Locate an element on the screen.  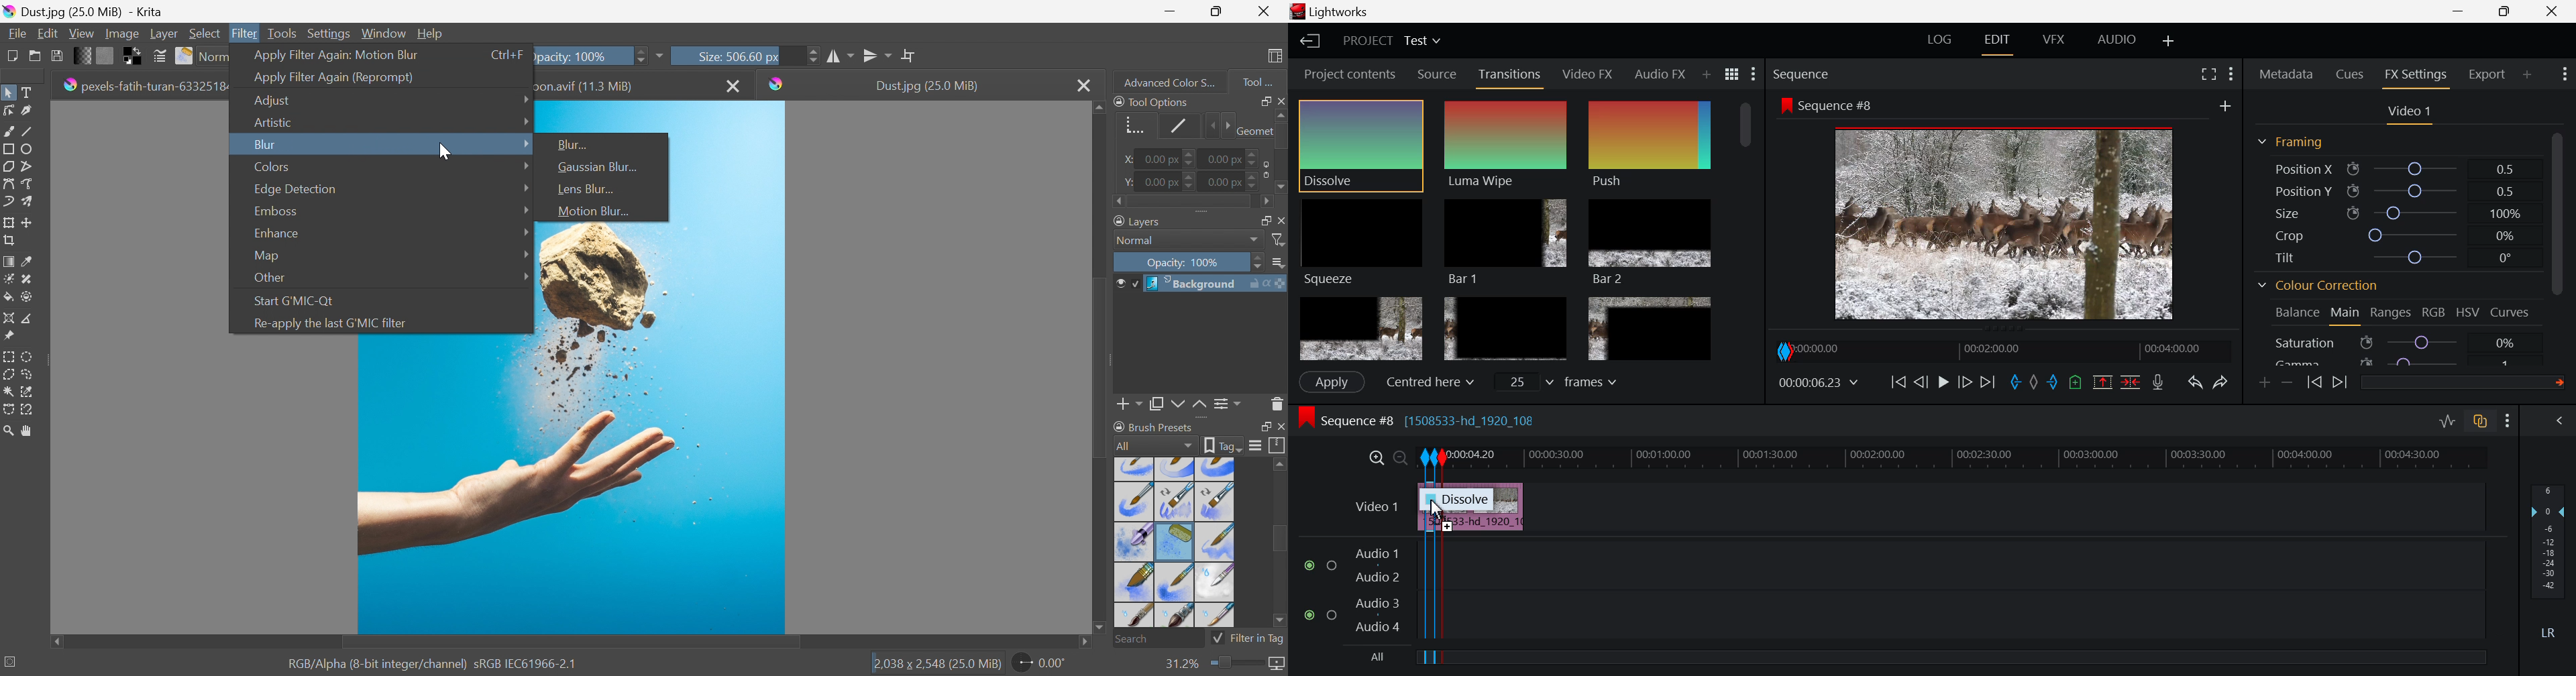
Add Layer is located at coordinates (1130, 406).